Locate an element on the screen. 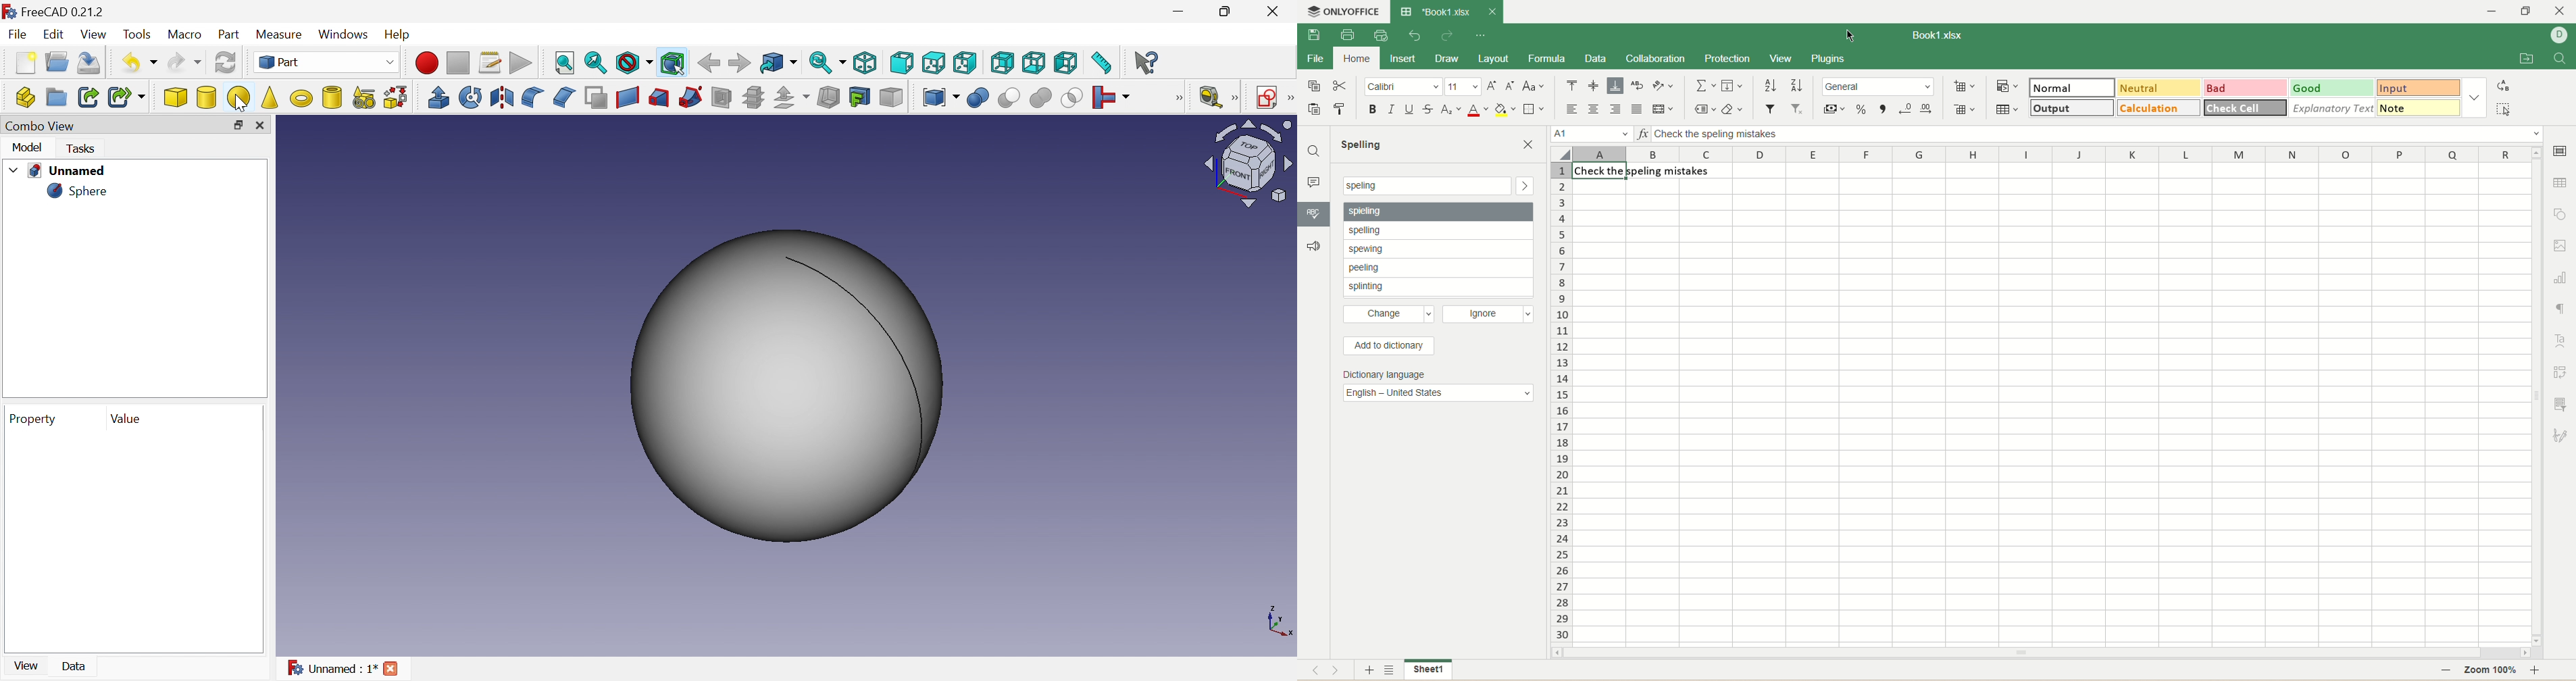 This screenshot has height=700, width=2576. Front is located at coordinates (903, 63).